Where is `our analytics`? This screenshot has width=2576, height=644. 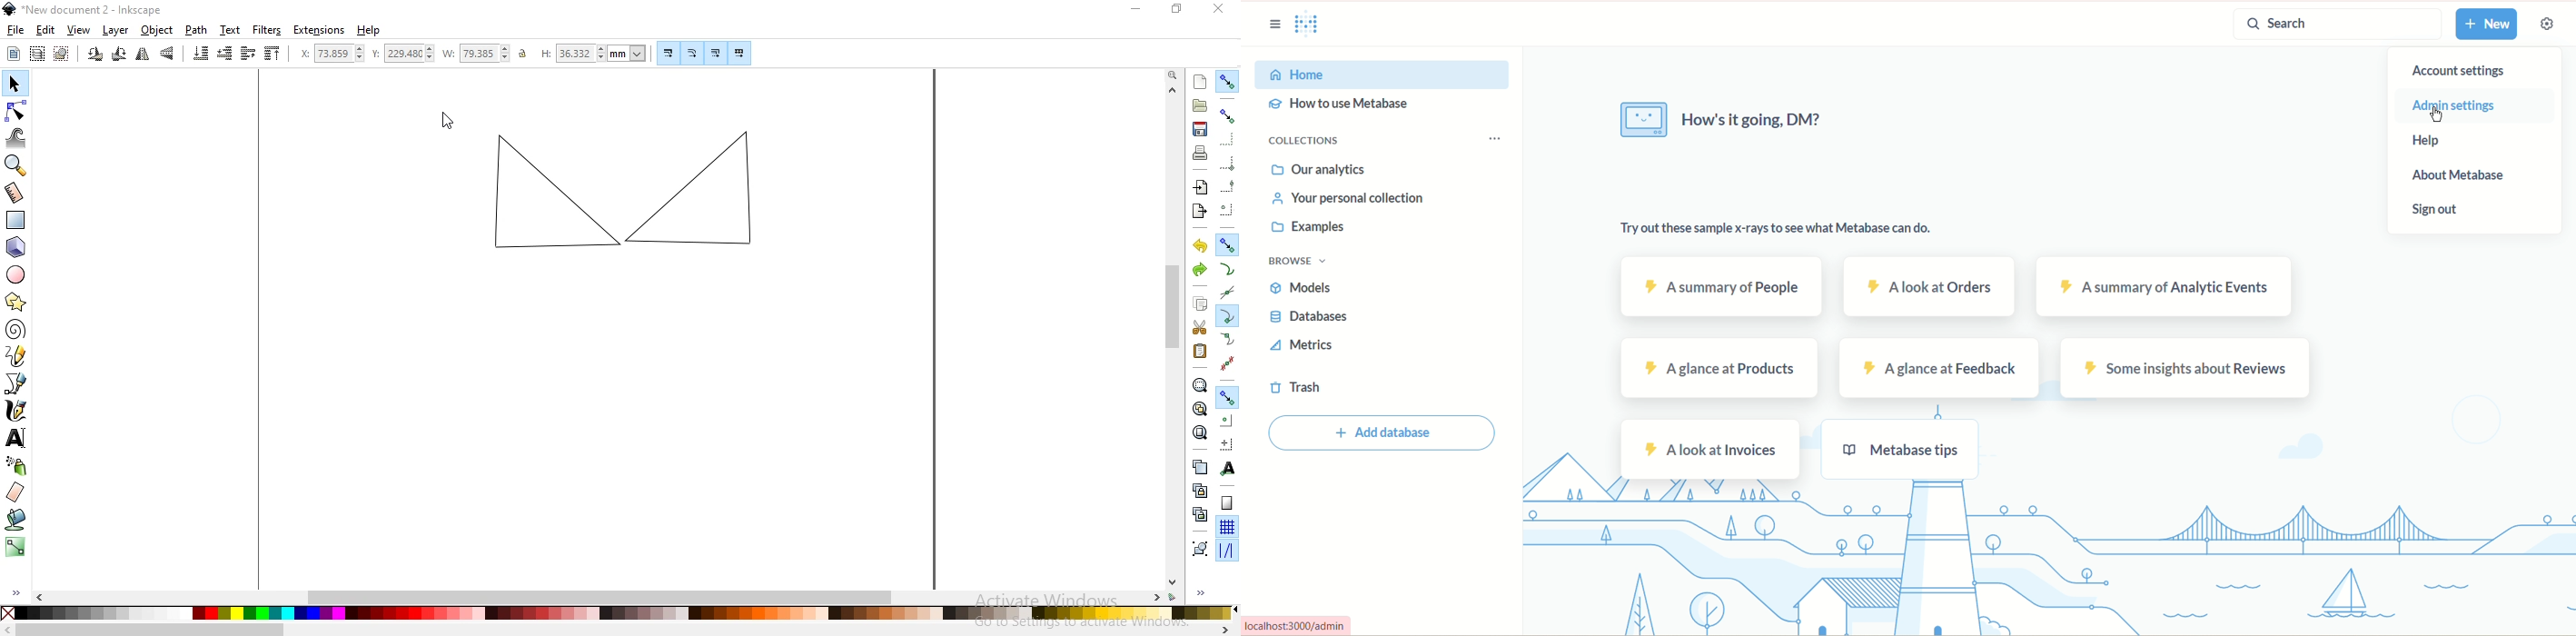
our analytics is located at coordinates (1315, 173).